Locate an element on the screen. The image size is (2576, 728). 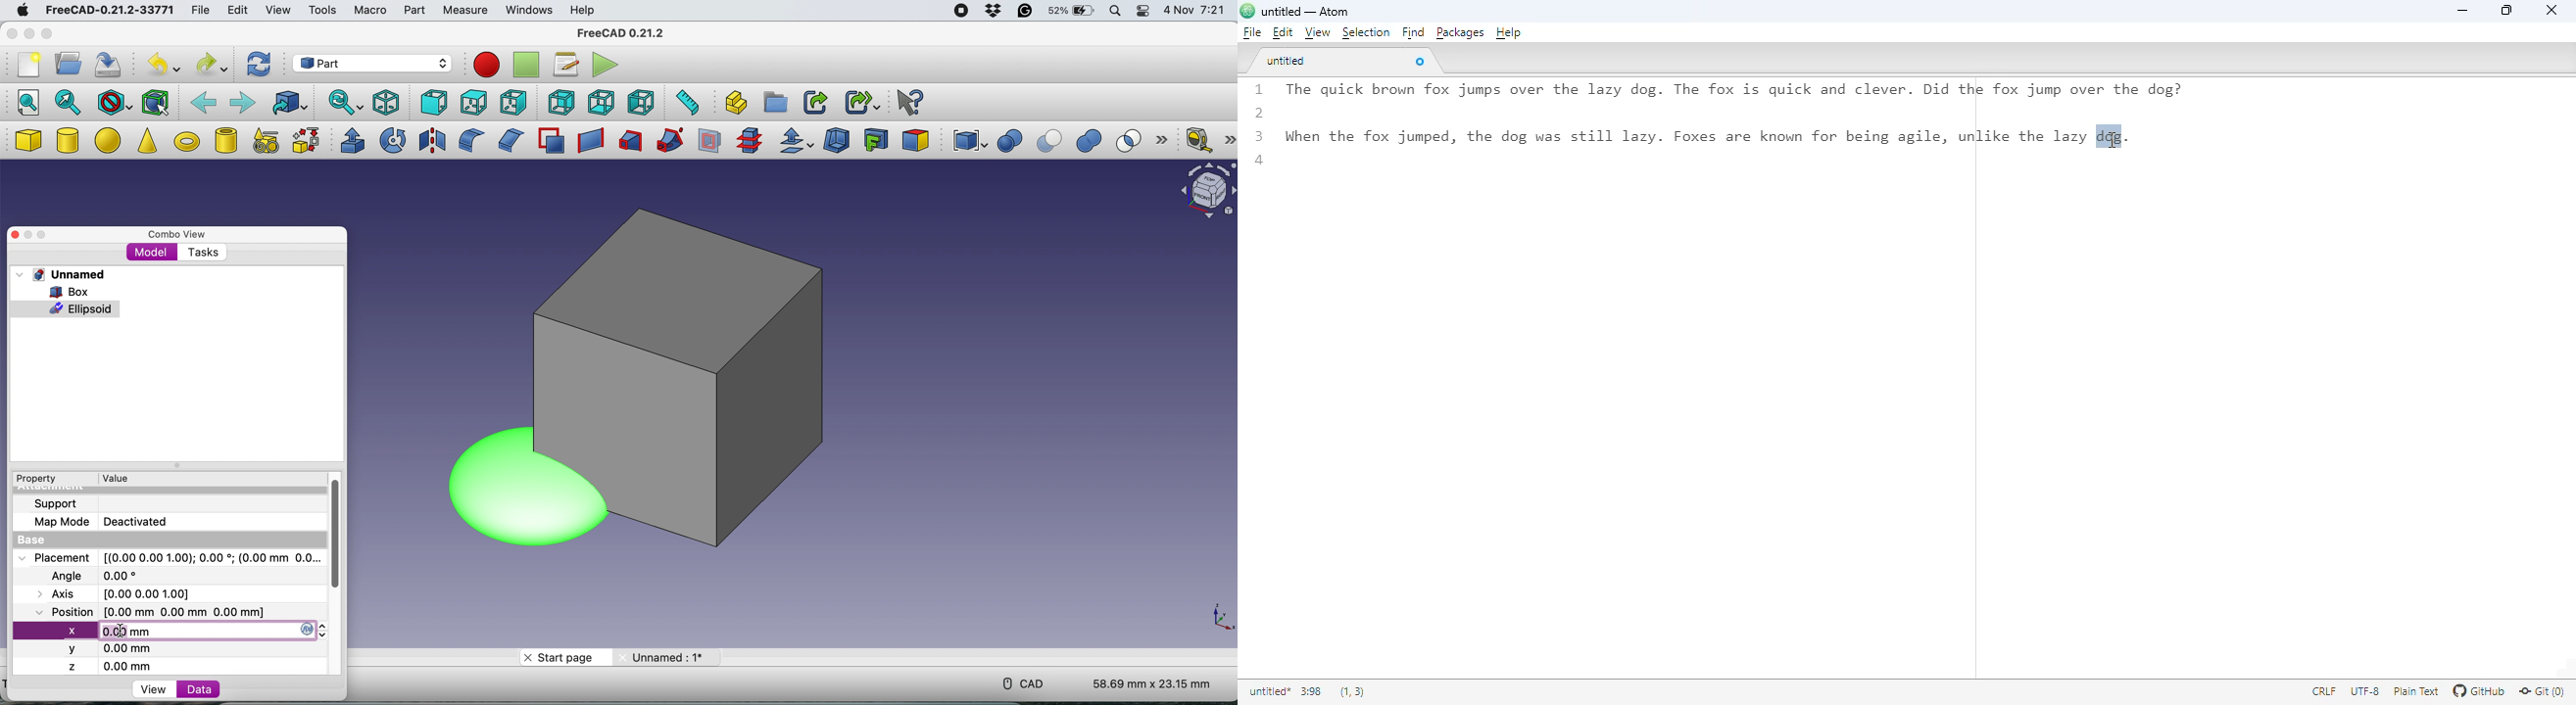
grammarly is located at coordinates (1024, 12).